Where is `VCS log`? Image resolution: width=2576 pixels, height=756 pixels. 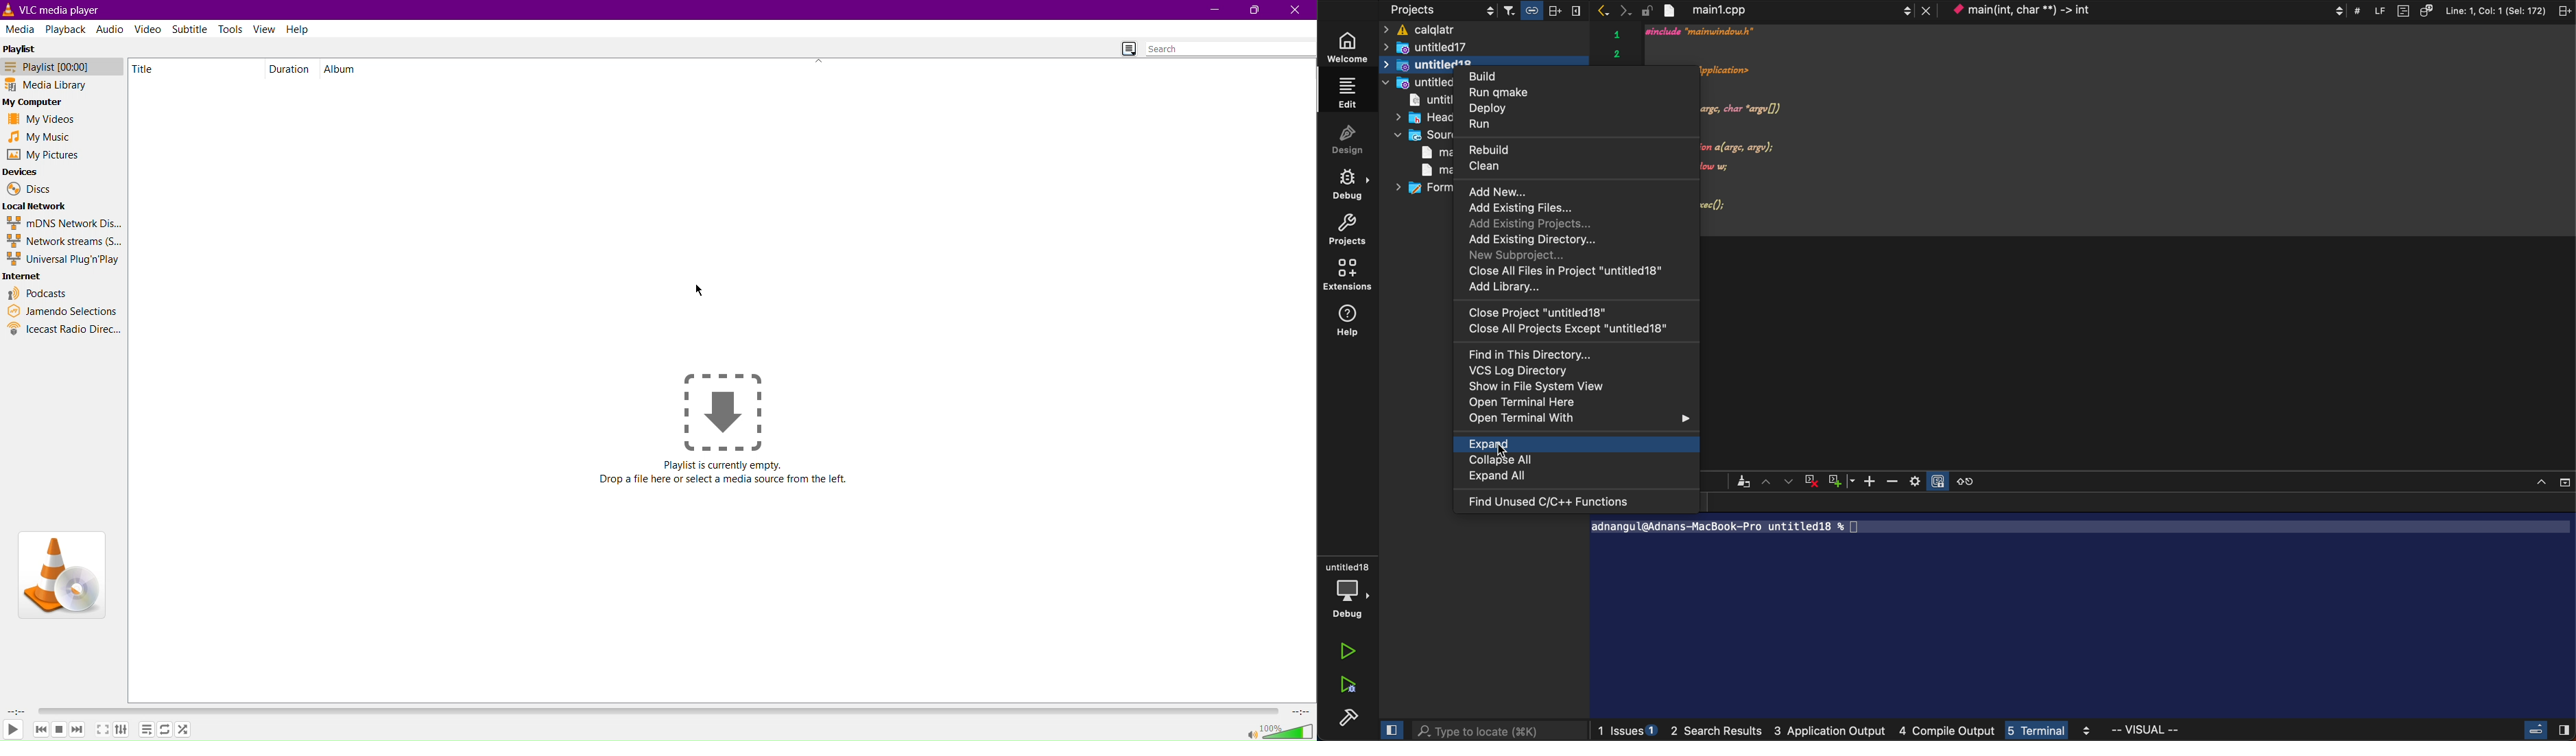 VCS log is located at coordinates (1535, 371).